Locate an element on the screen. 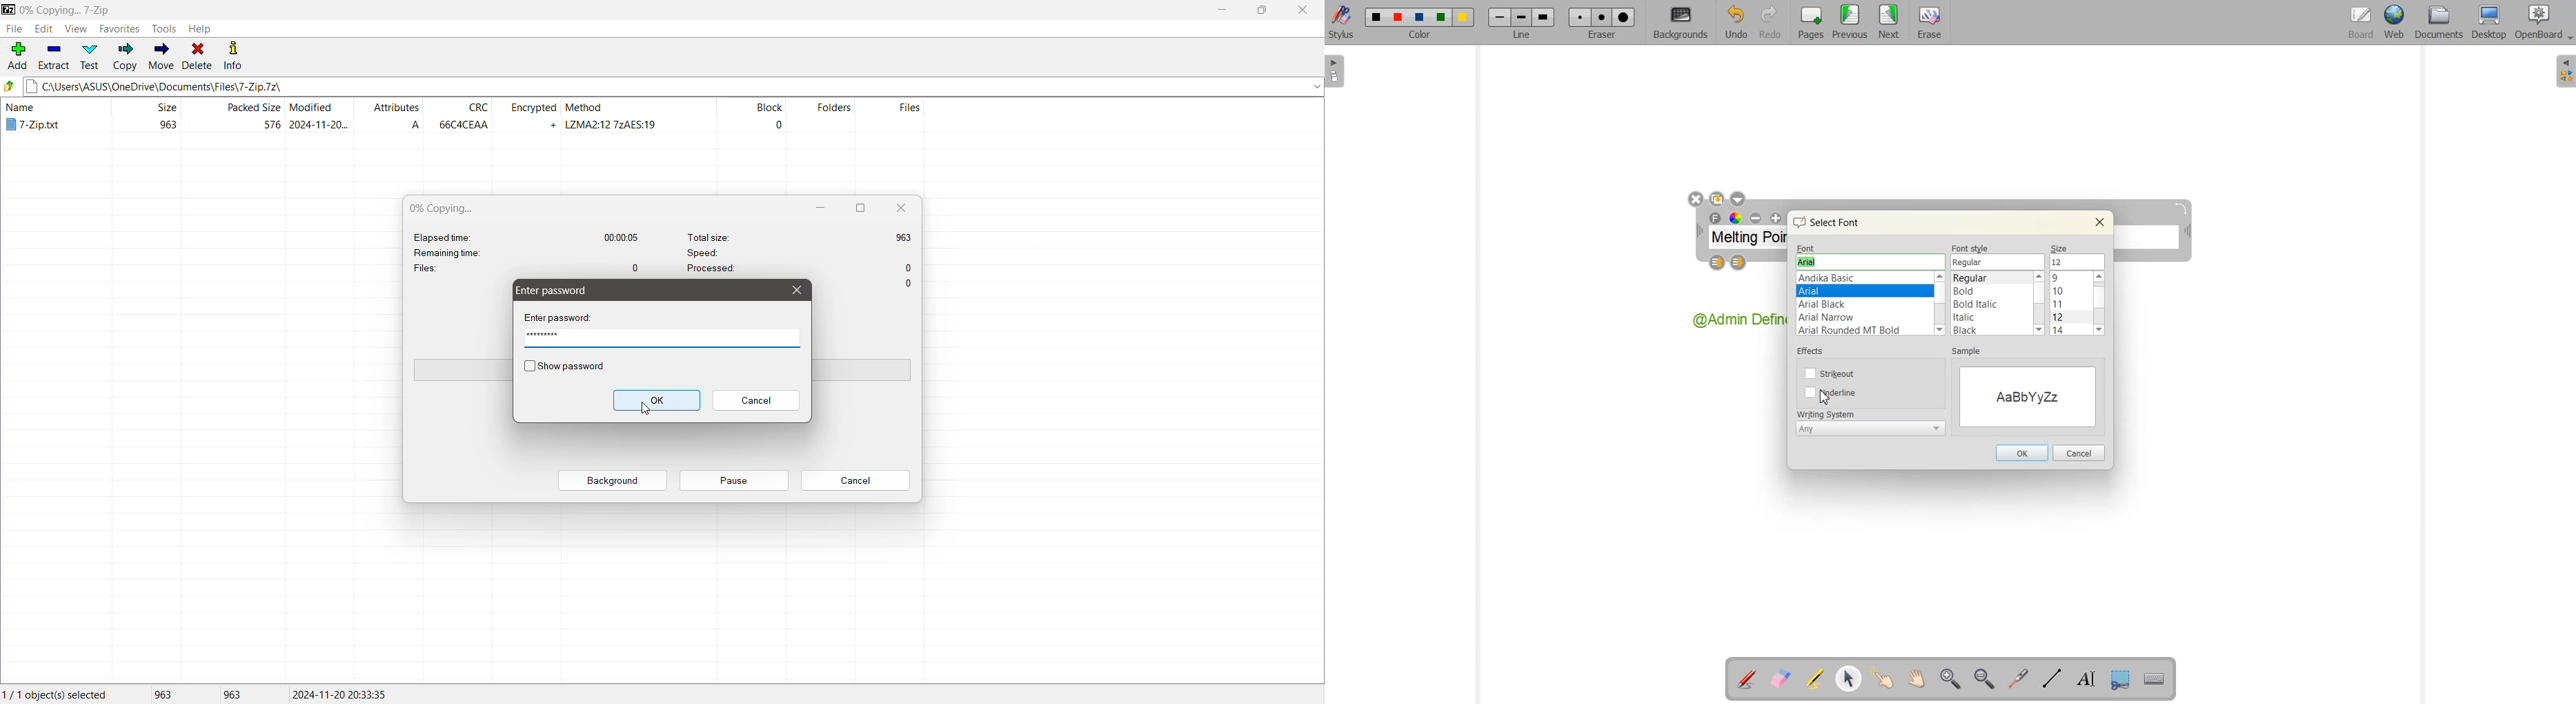 The width and height of the screenshot is (2576, 728). Current Folder Path is located at coordinates (673, 84).